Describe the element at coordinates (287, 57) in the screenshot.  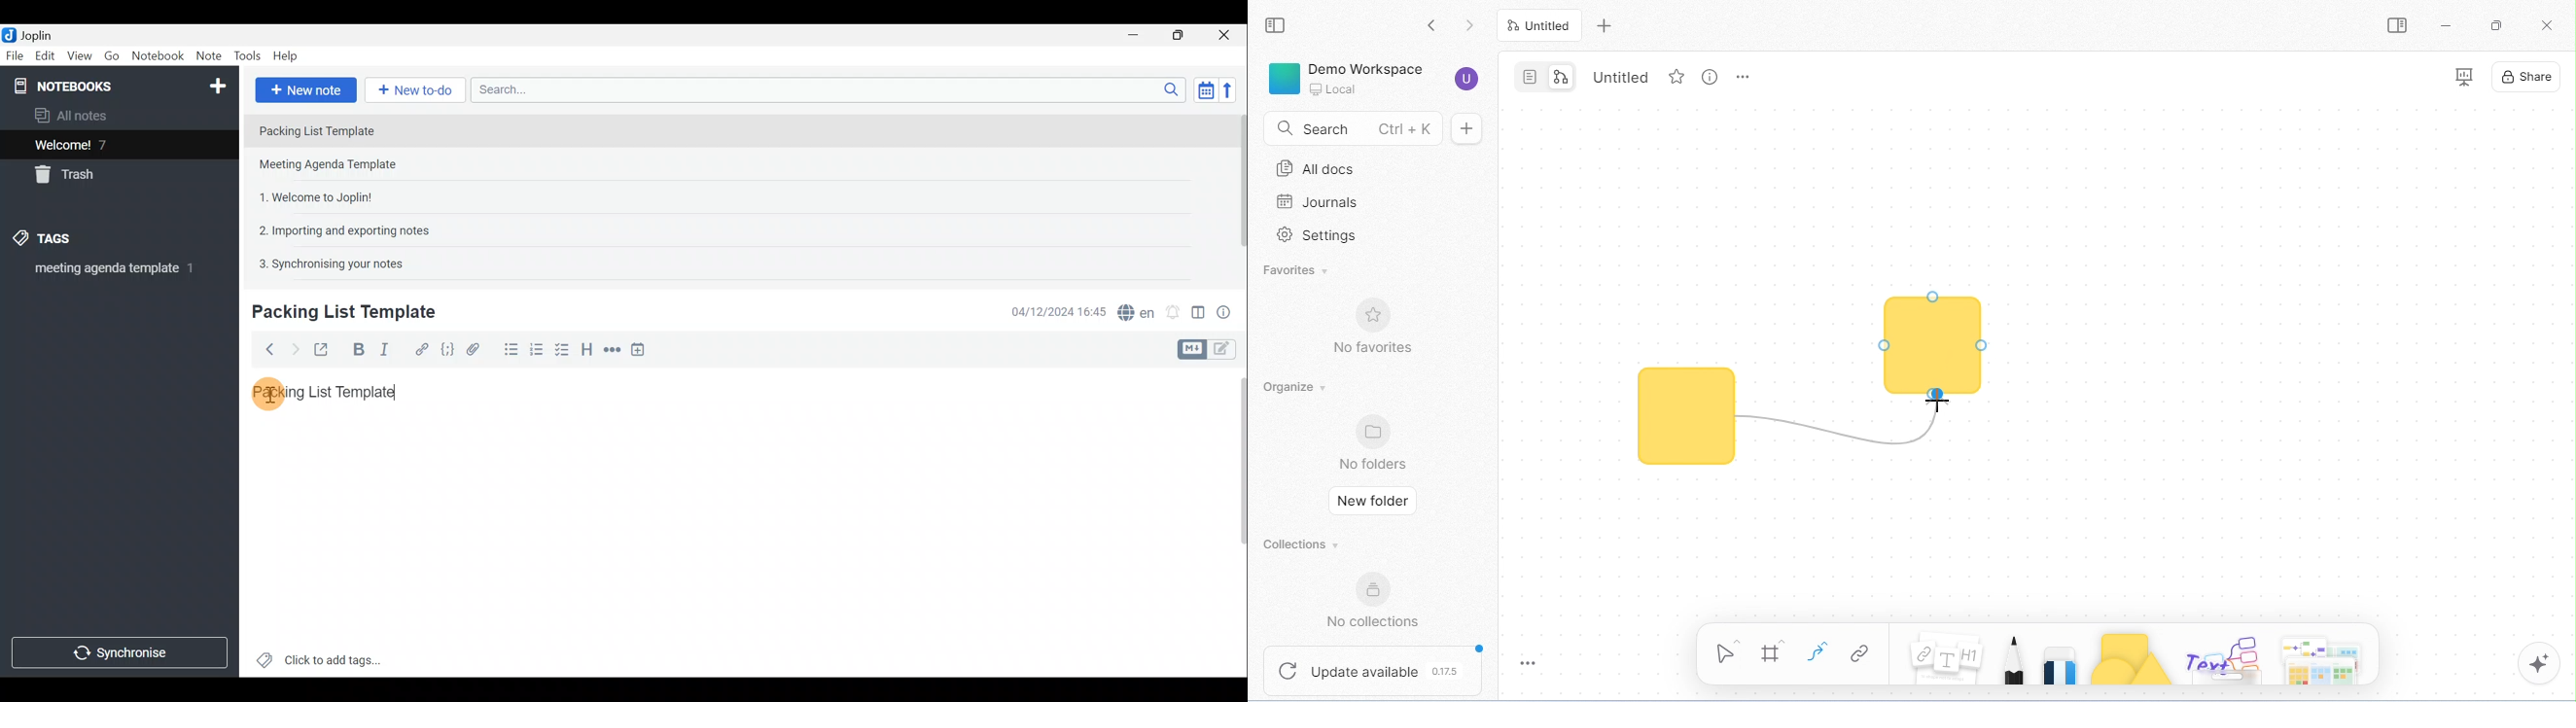
I see `Help` at that location.